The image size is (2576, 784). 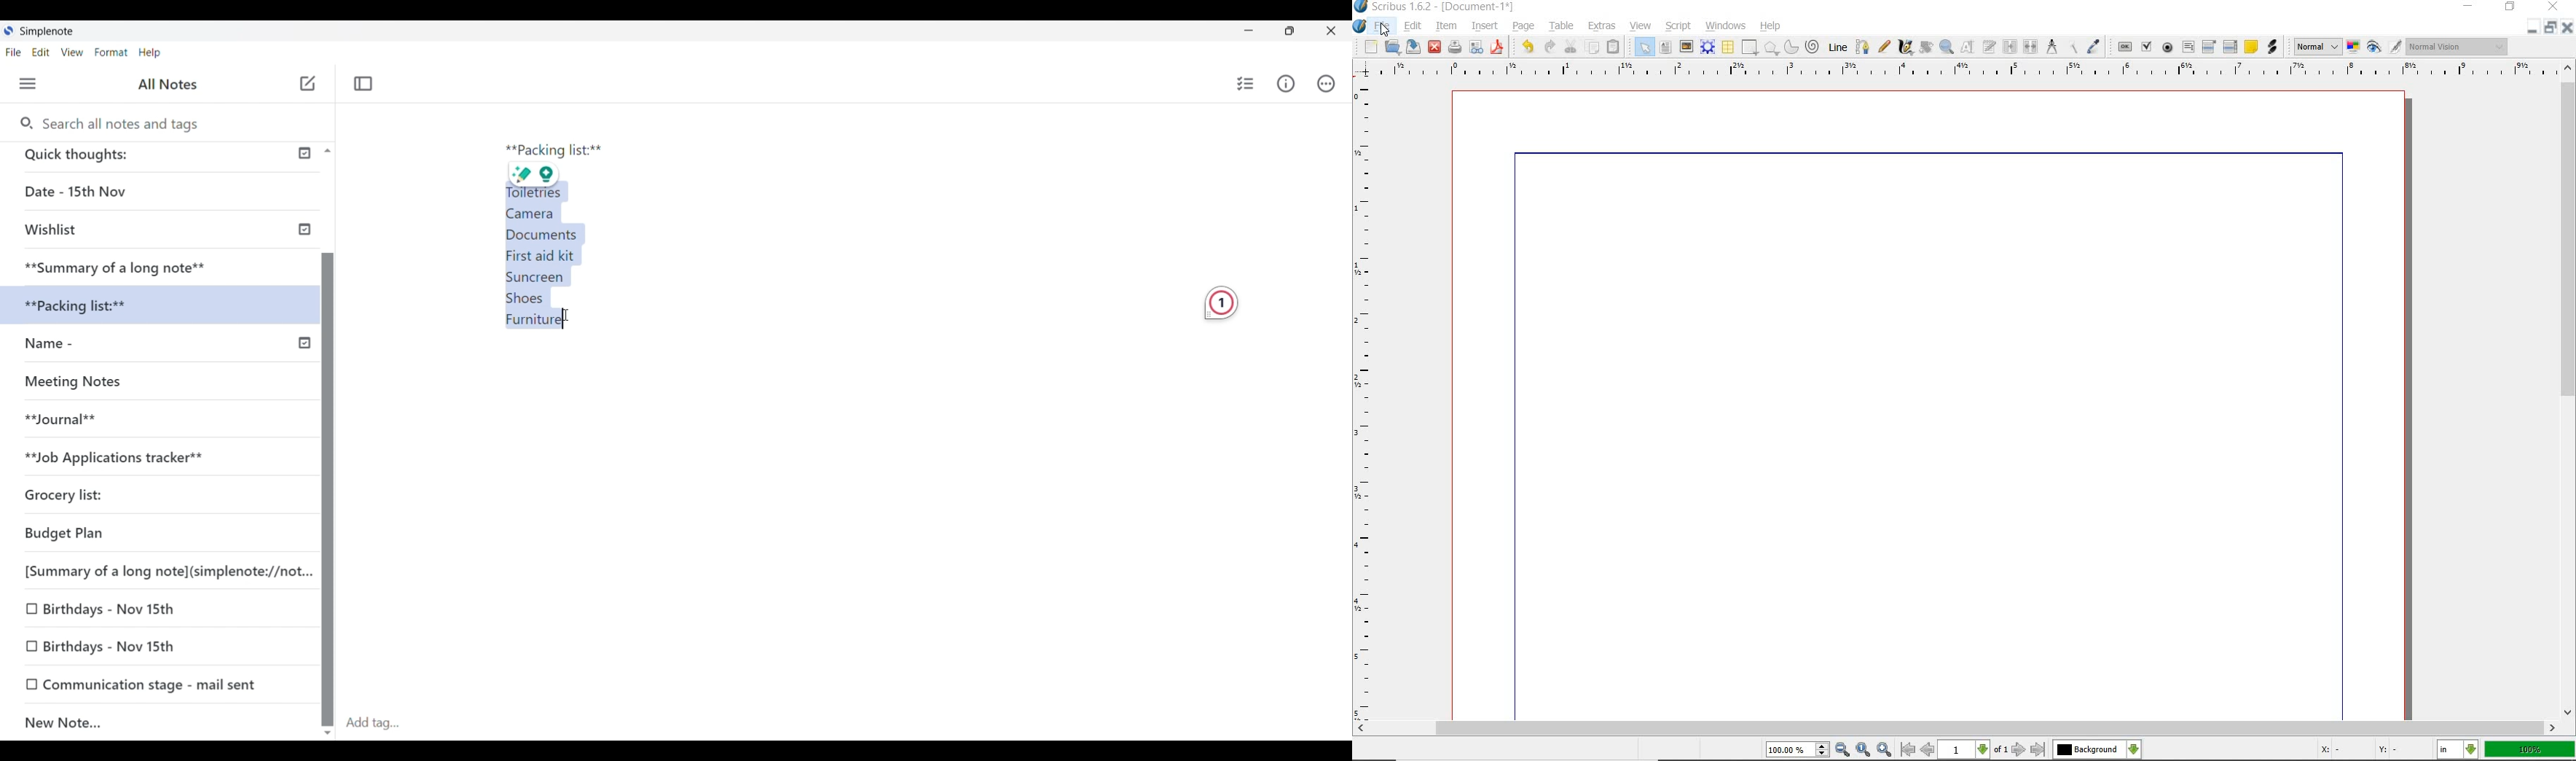 What do you see at coordinates (122, 192) in the screenshot?
I see `Date - 15th Nov` at bounding box center [122, 192].